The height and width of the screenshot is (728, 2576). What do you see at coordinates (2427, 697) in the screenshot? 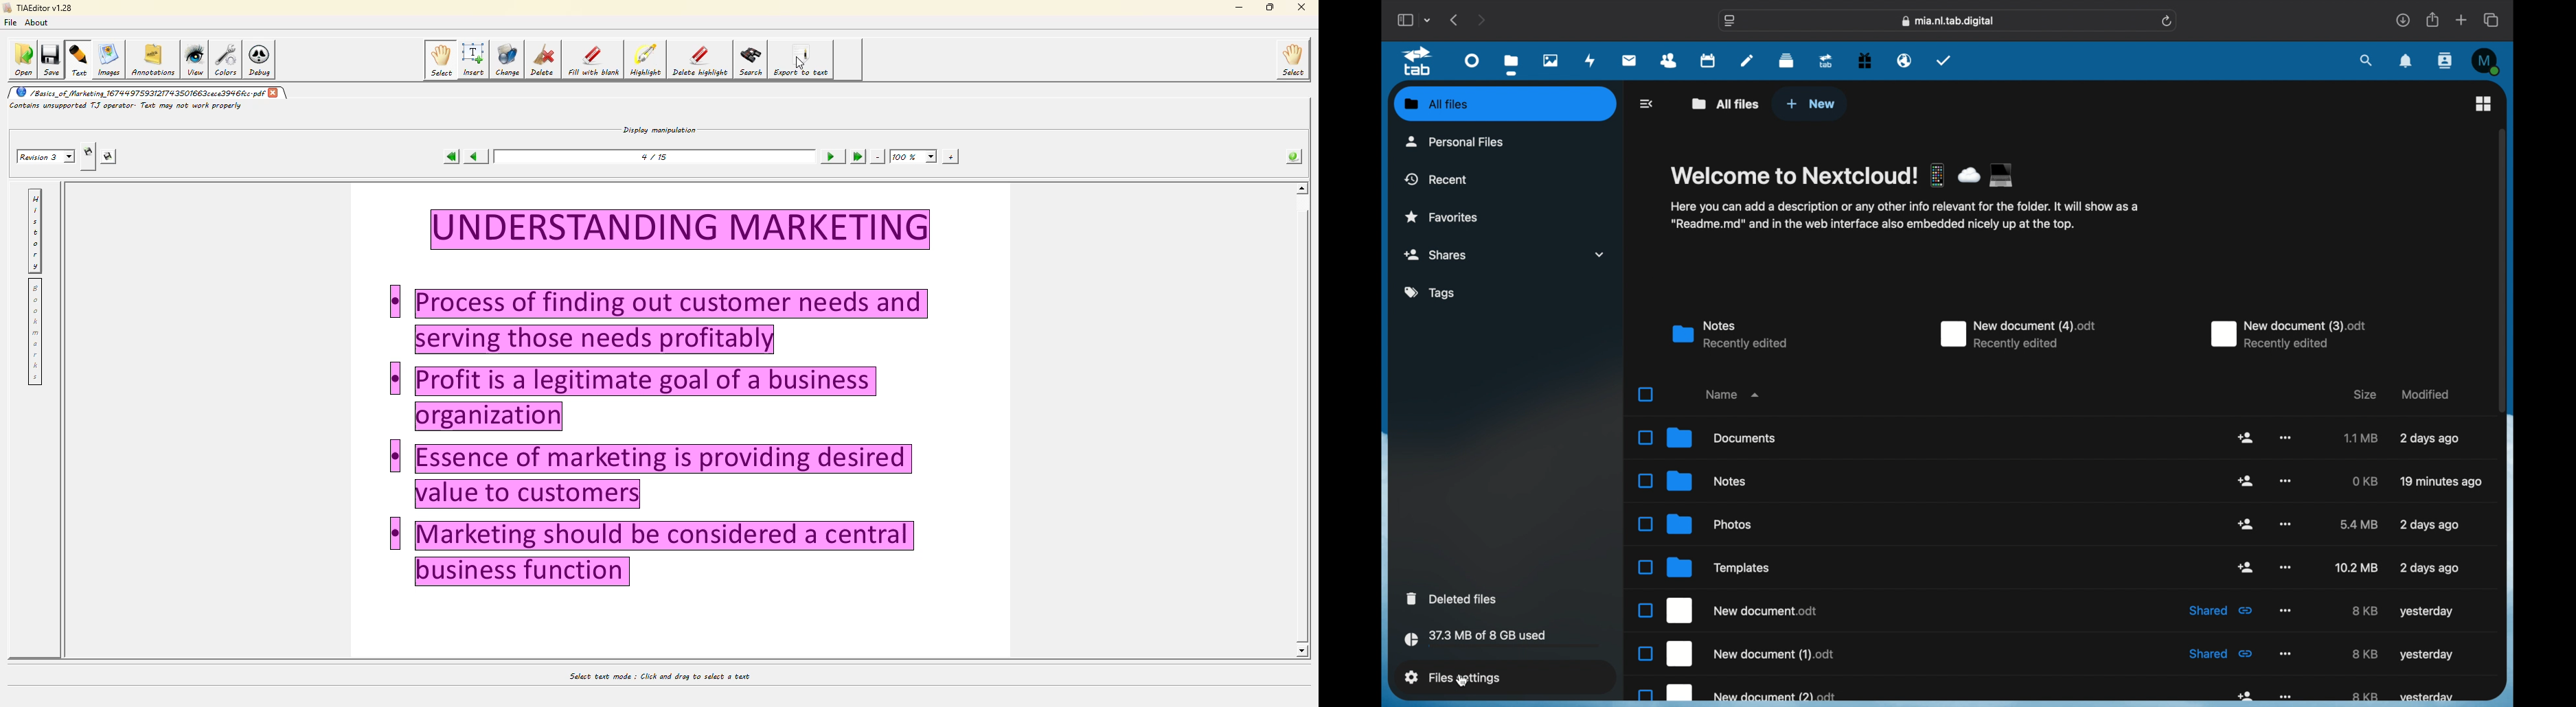
I see `yesterday` at bounding box center [2427, 697].